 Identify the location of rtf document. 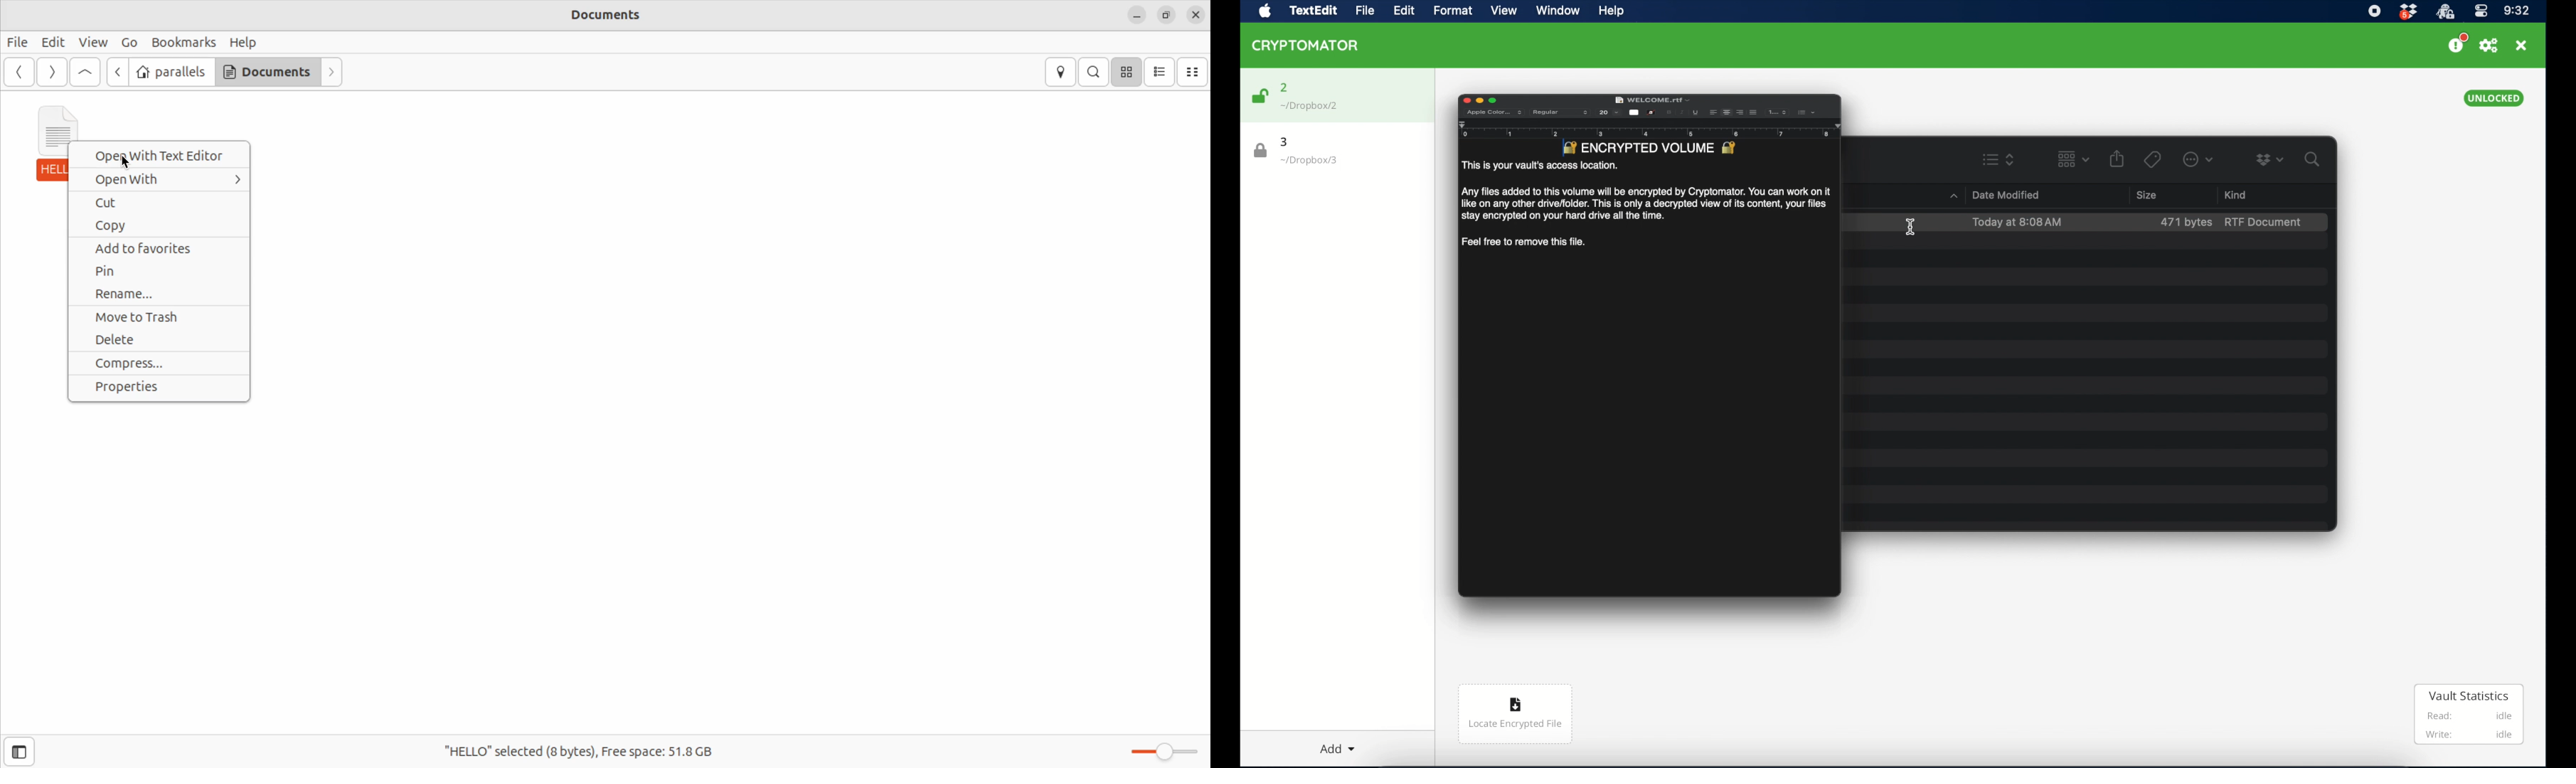
(2264, 222).